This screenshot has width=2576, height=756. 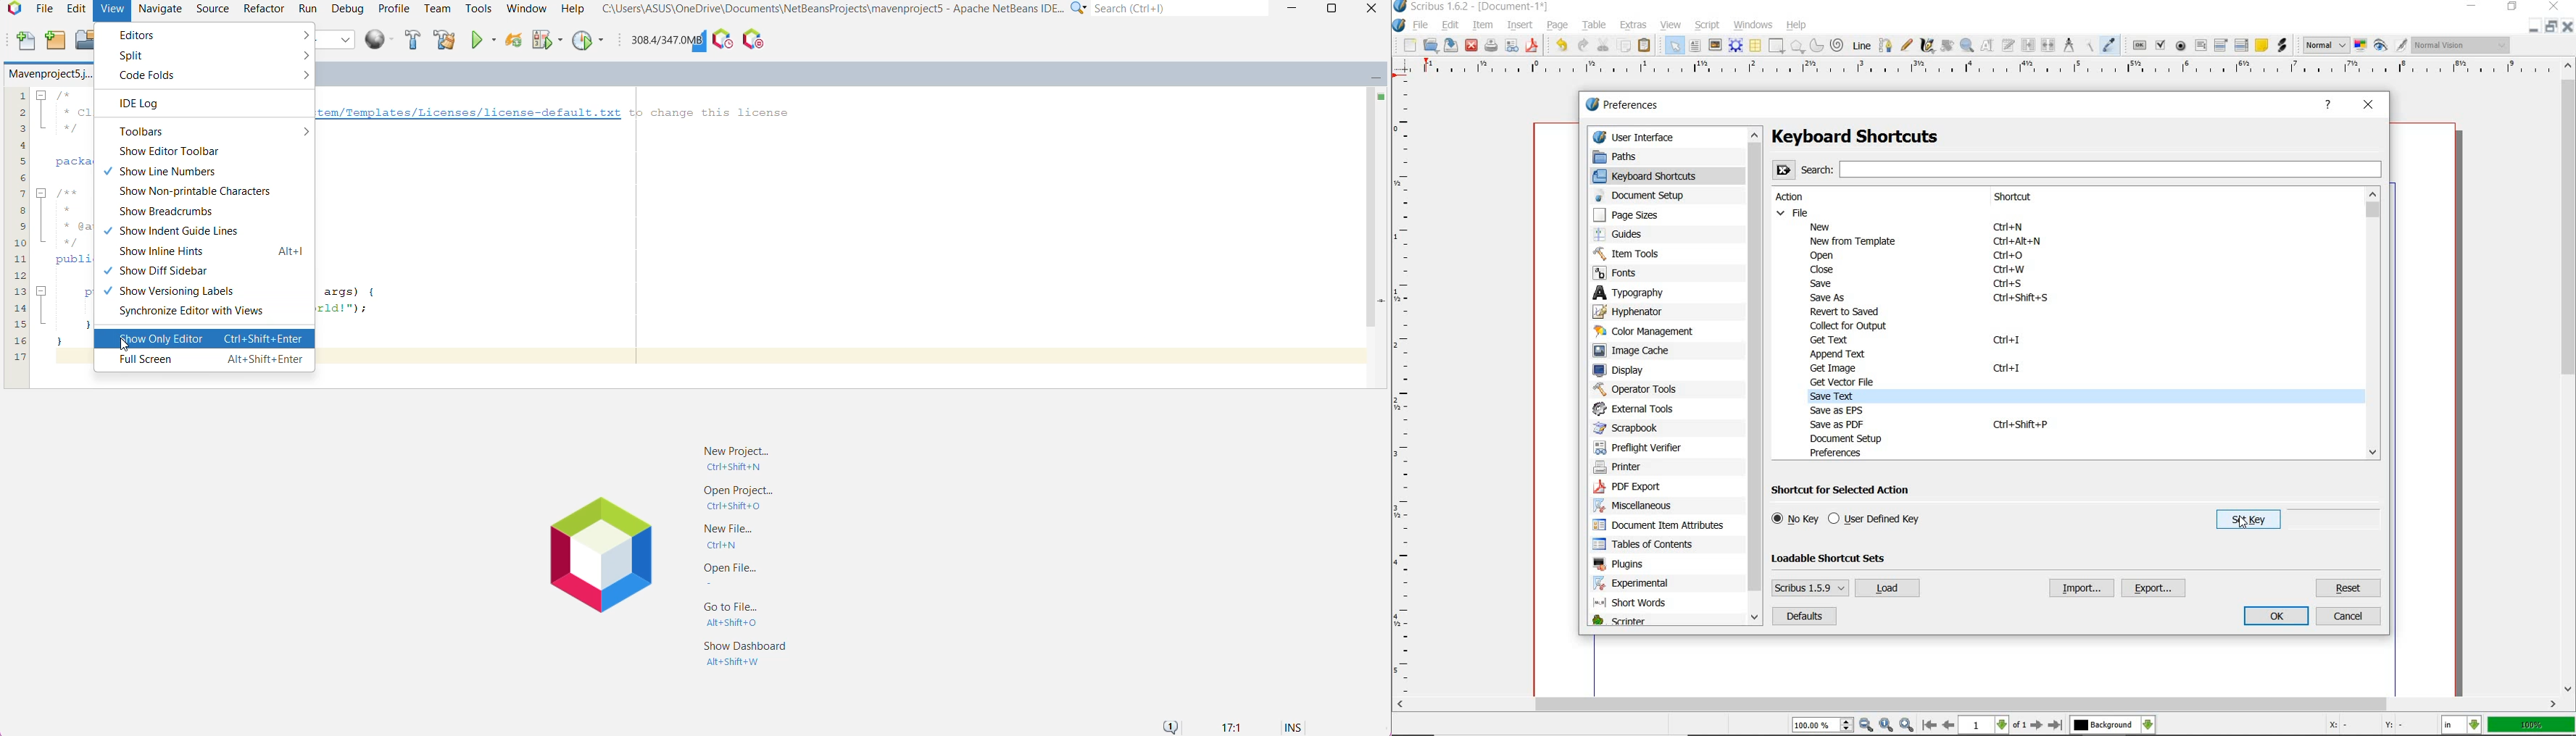 I want to click on , so click(x=1512, y=48).